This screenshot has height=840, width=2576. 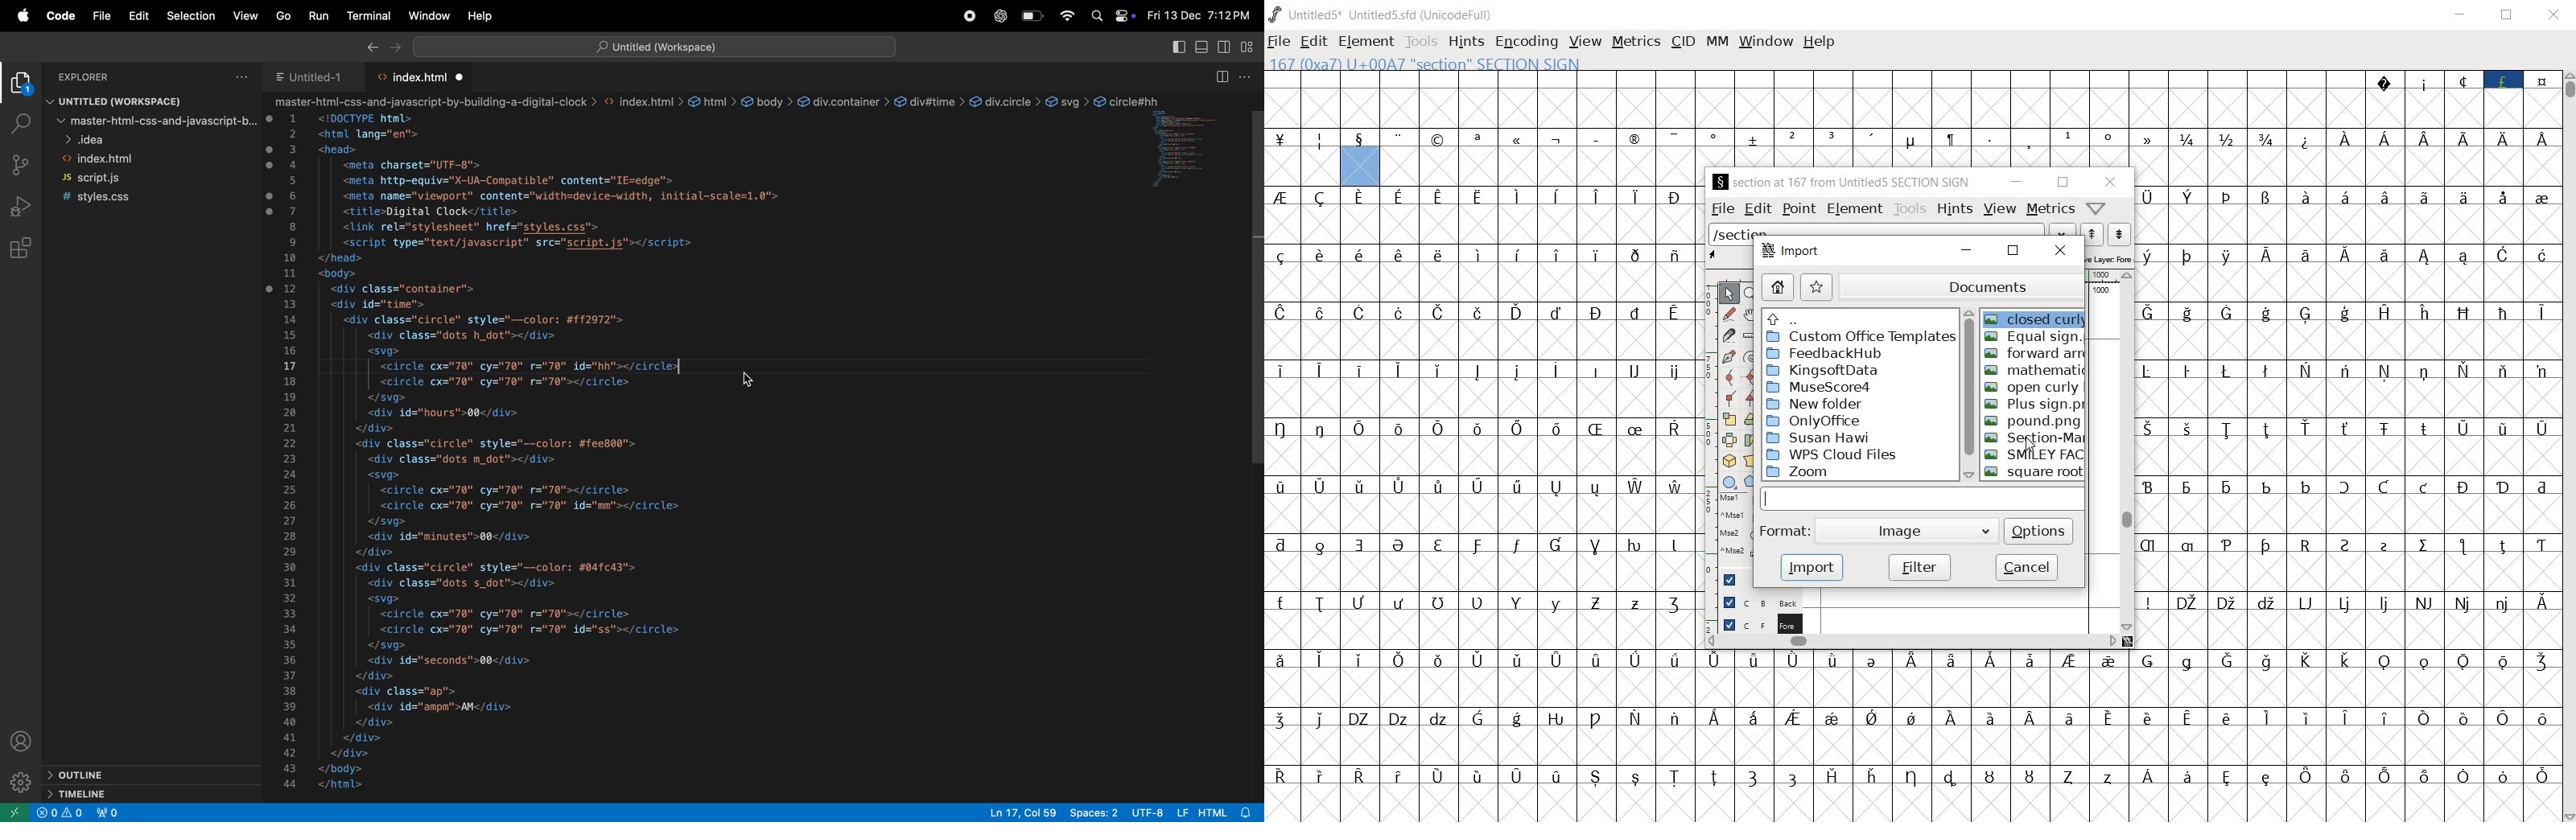 What do you see at coordinates (1737, 529) in the screenshot?
I see `mse1 mse1 mse2 mse2` at bounding box center [1737, 529].